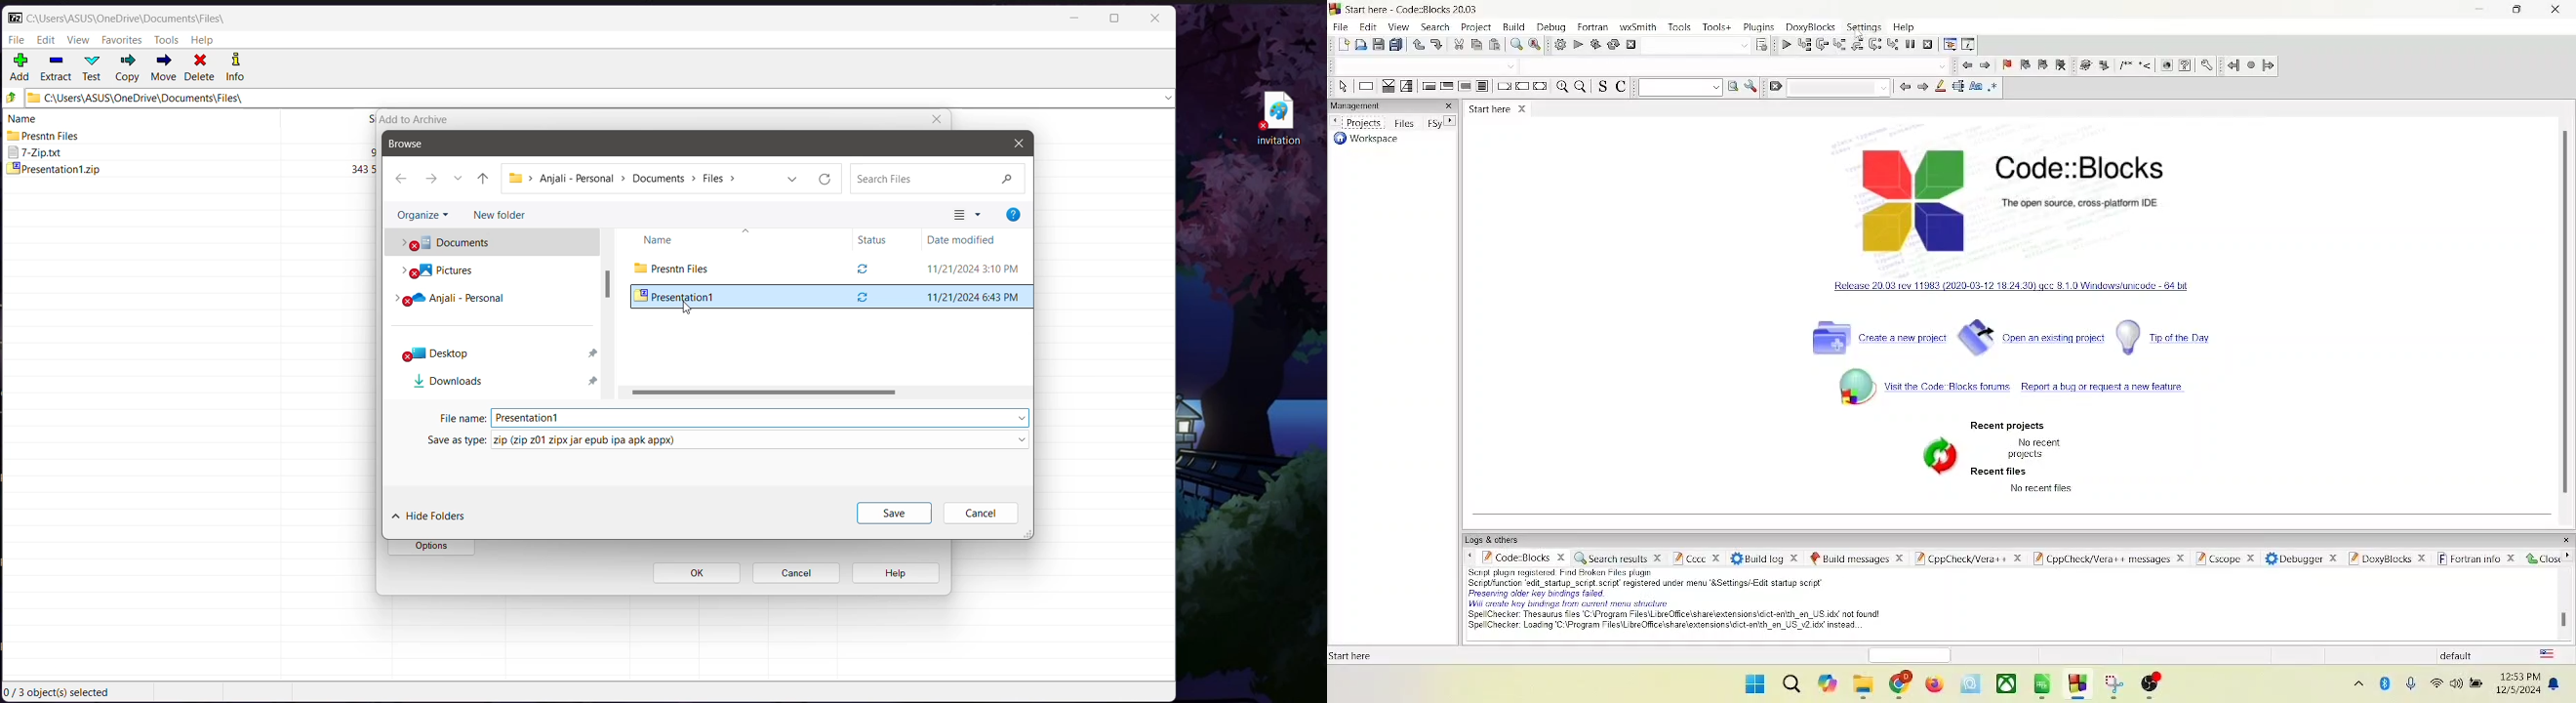 This screenshot has height=728, width=2576. Describe the element at coordinates (2519, 684) in the screenshot. I see `time and date` at that location.